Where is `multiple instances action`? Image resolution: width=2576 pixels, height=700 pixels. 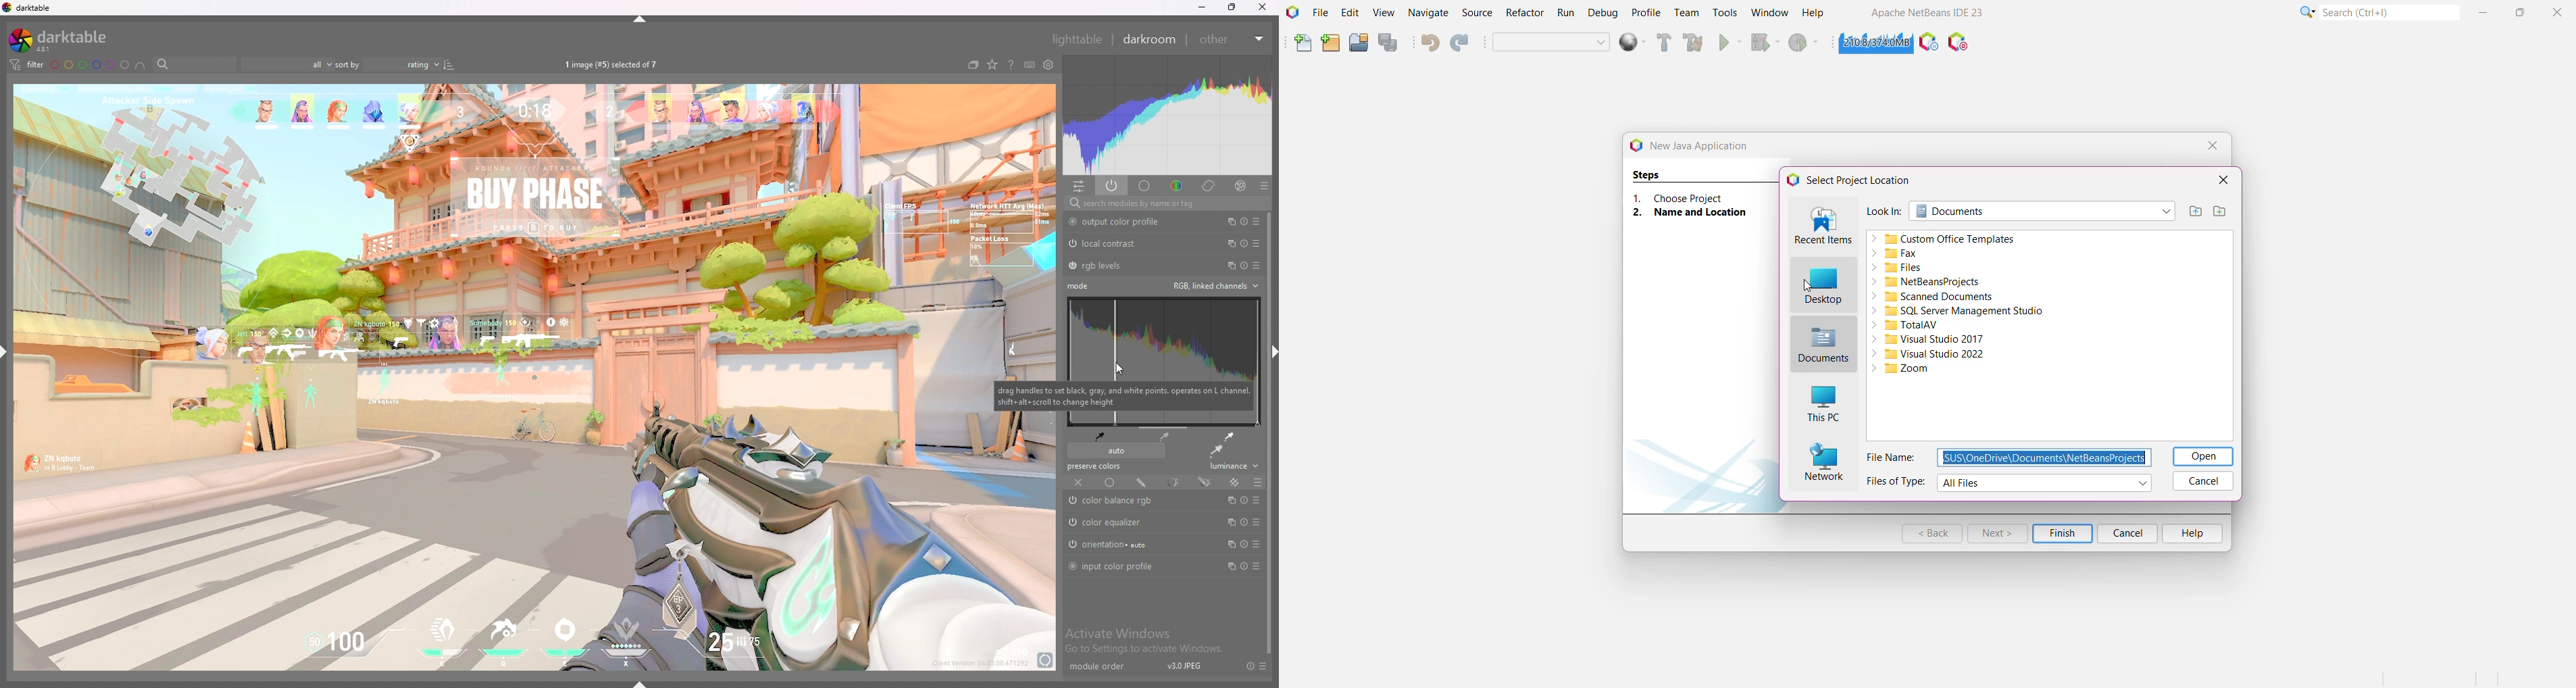 multiple instances action is located at coordinates (1230, 265).